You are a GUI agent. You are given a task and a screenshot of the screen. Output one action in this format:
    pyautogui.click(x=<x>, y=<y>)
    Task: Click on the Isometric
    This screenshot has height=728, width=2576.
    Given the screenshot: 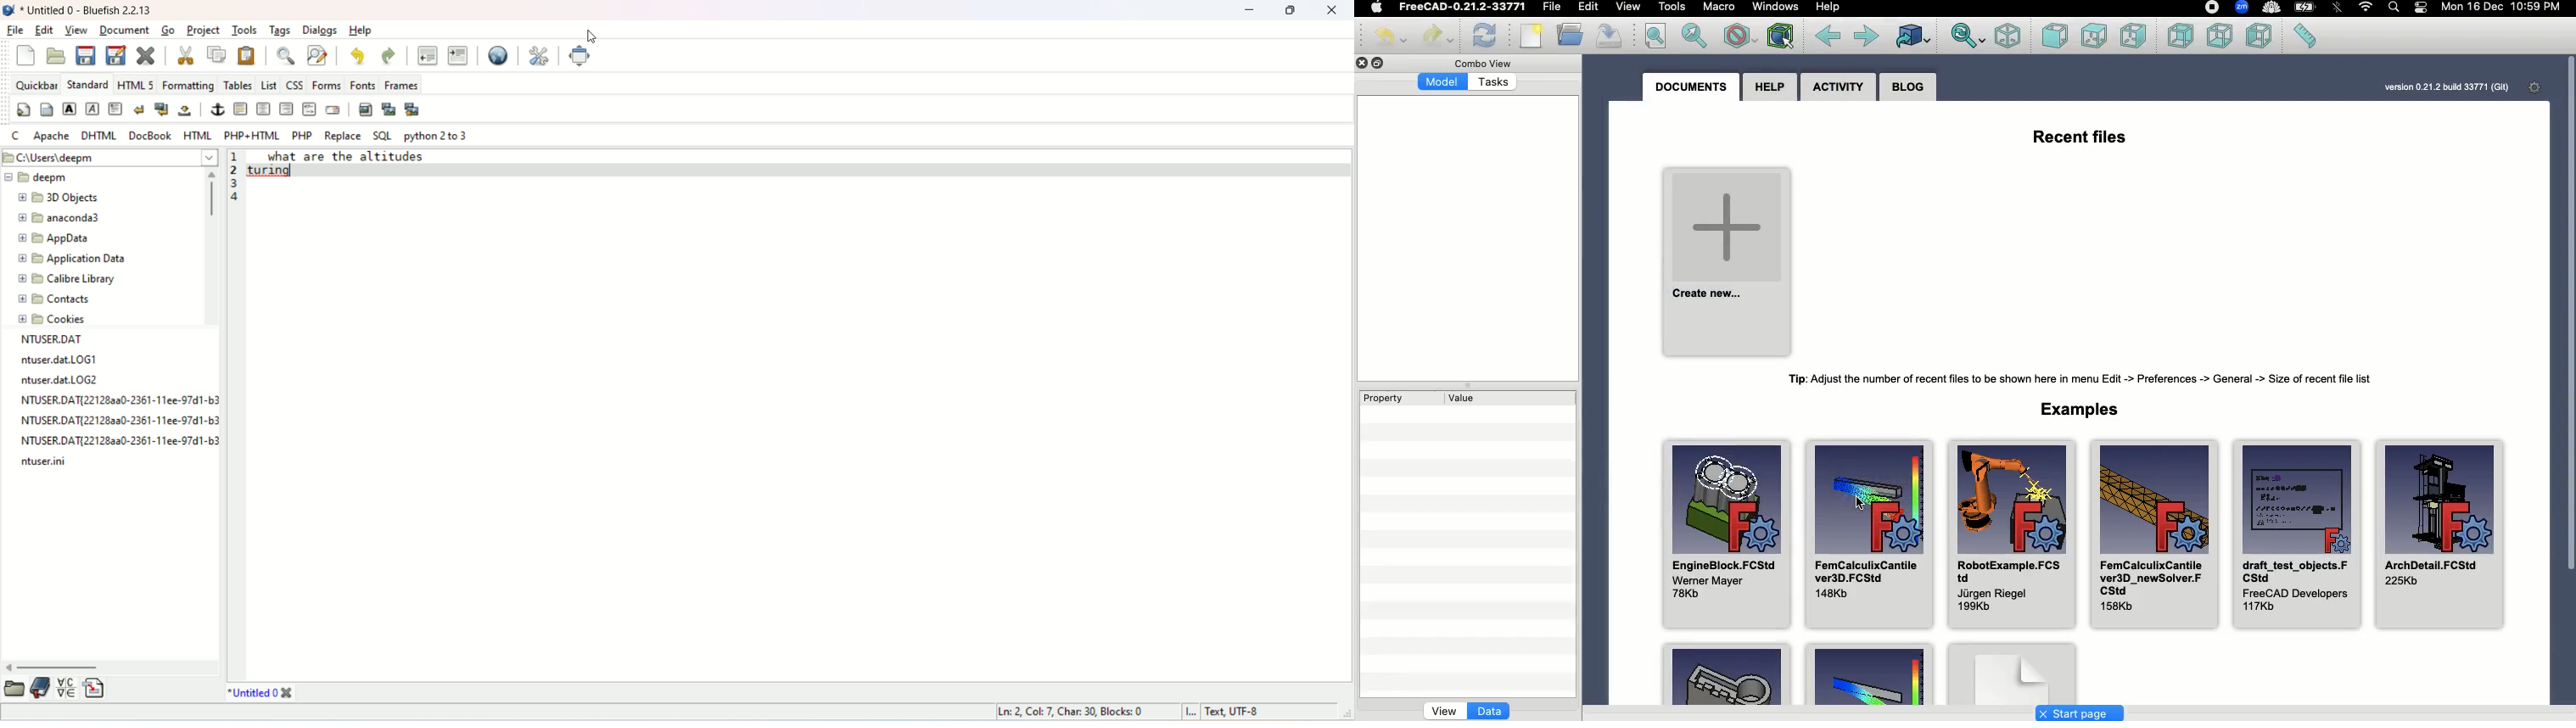 What is the action you would take?
    pyautogui.click(x=2013, y=34)
    